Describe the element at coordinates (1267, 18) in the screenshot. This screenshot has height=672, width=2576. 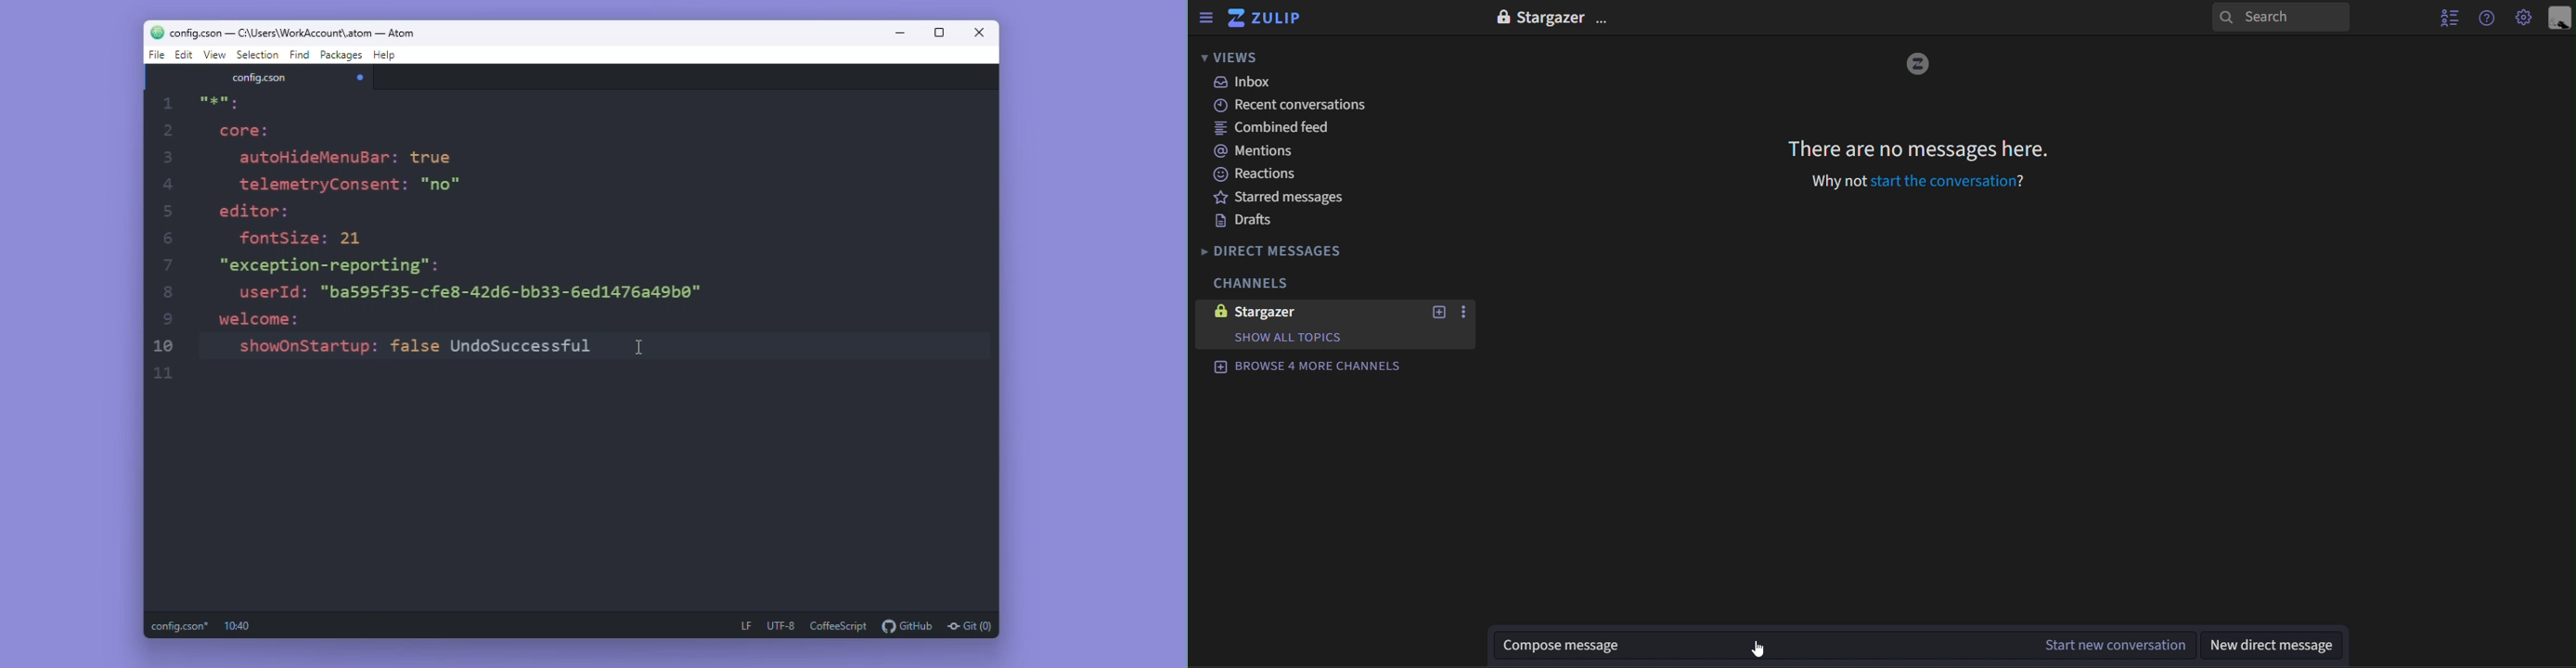
I see `zulip` at that location.